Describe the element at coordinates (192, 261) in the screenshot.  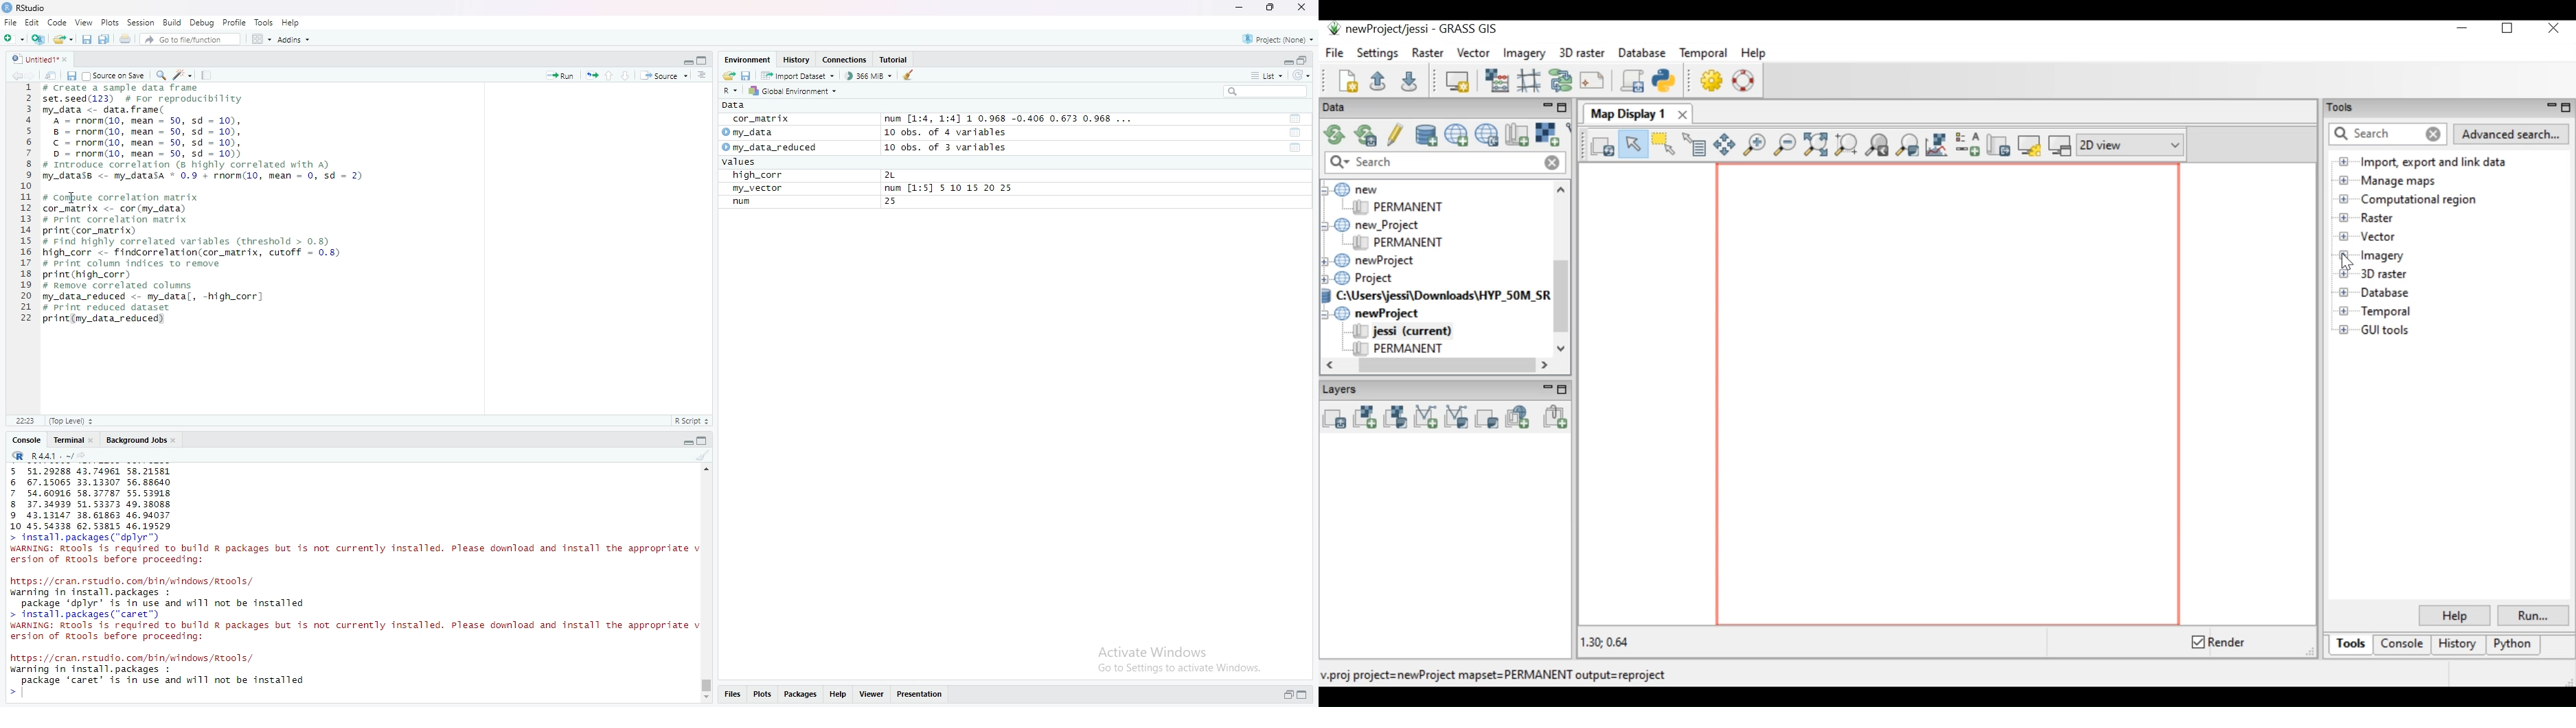
I see `# Compute correlation matrix

cor_natrix <- cor (my_data)

# Print correlation matrix

print (cor_matrix)

# Find highly correlated variables (threshold > 0.8
high_corr <- findcorrelation(cor_matrix, cutoff = 0.8)
# Print column indices to remove

print (high_corr)

# Remove correlated columns

my_data_reduced <- my_datal, -high_corr]

# Print reduced dataset

print (my_data_reduced)` at that location.